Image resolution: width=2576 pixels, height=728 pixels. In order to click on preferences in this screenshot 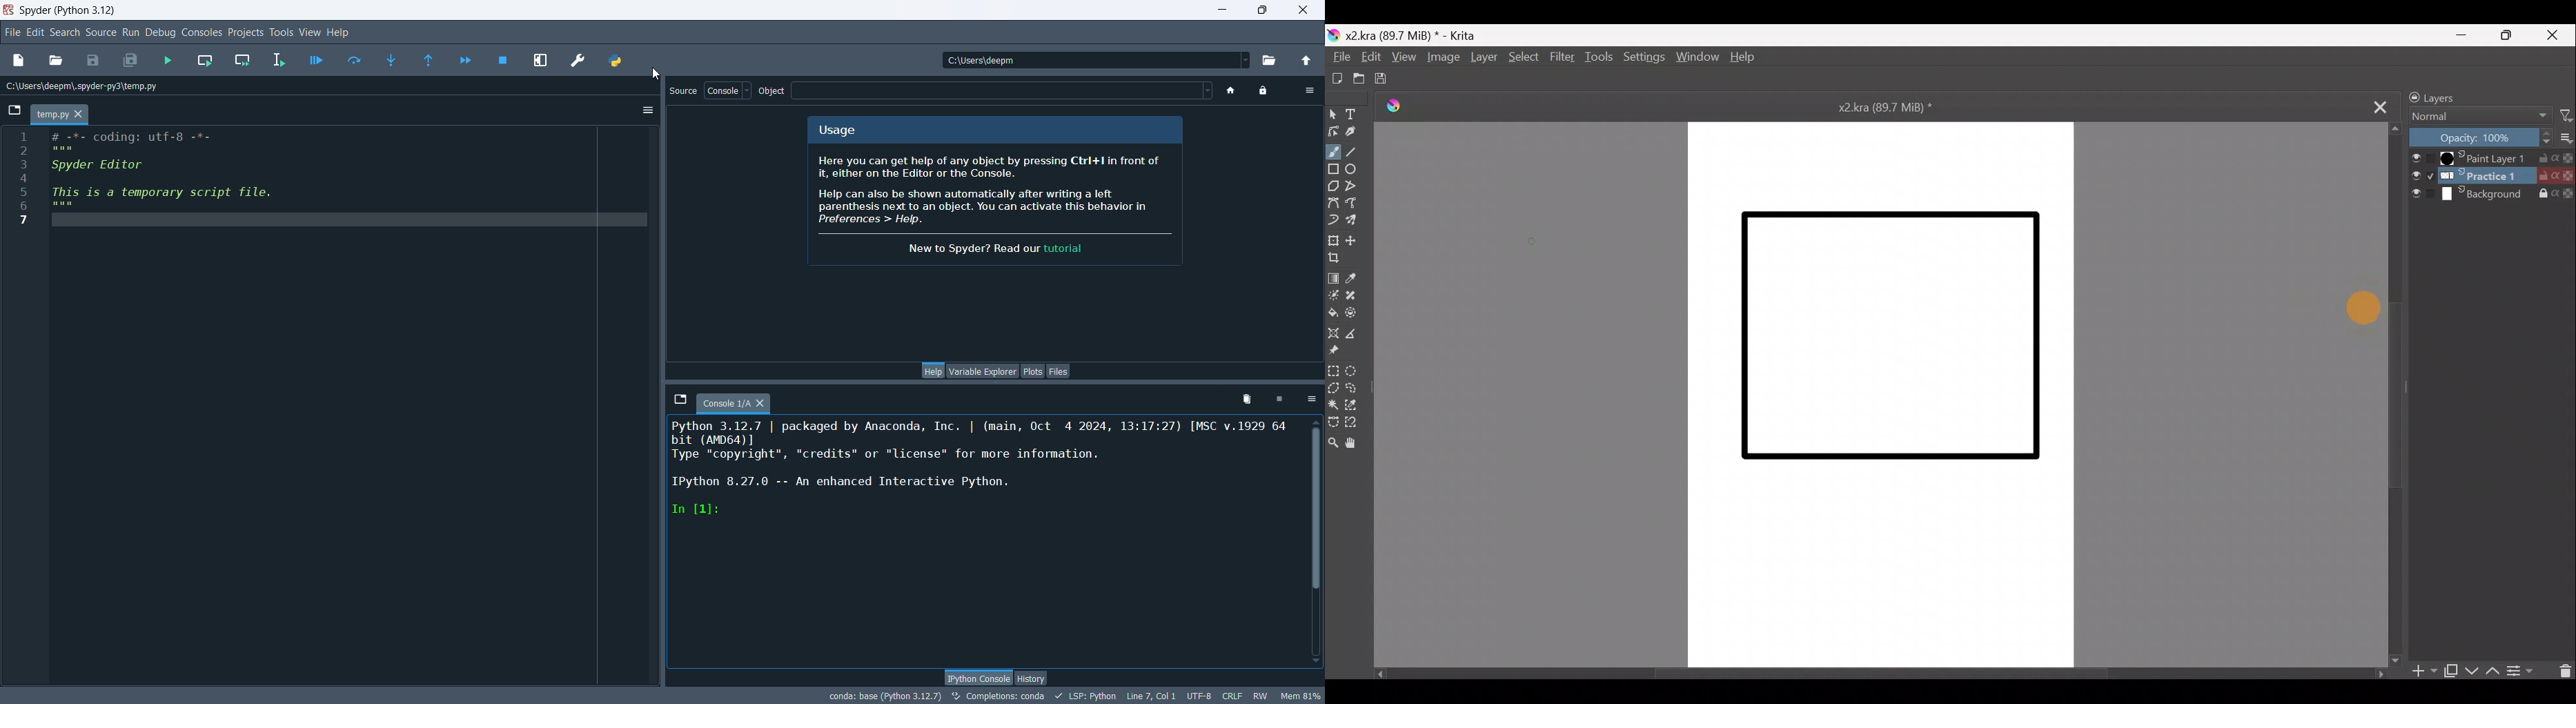, I will do `click(575, 60)`.